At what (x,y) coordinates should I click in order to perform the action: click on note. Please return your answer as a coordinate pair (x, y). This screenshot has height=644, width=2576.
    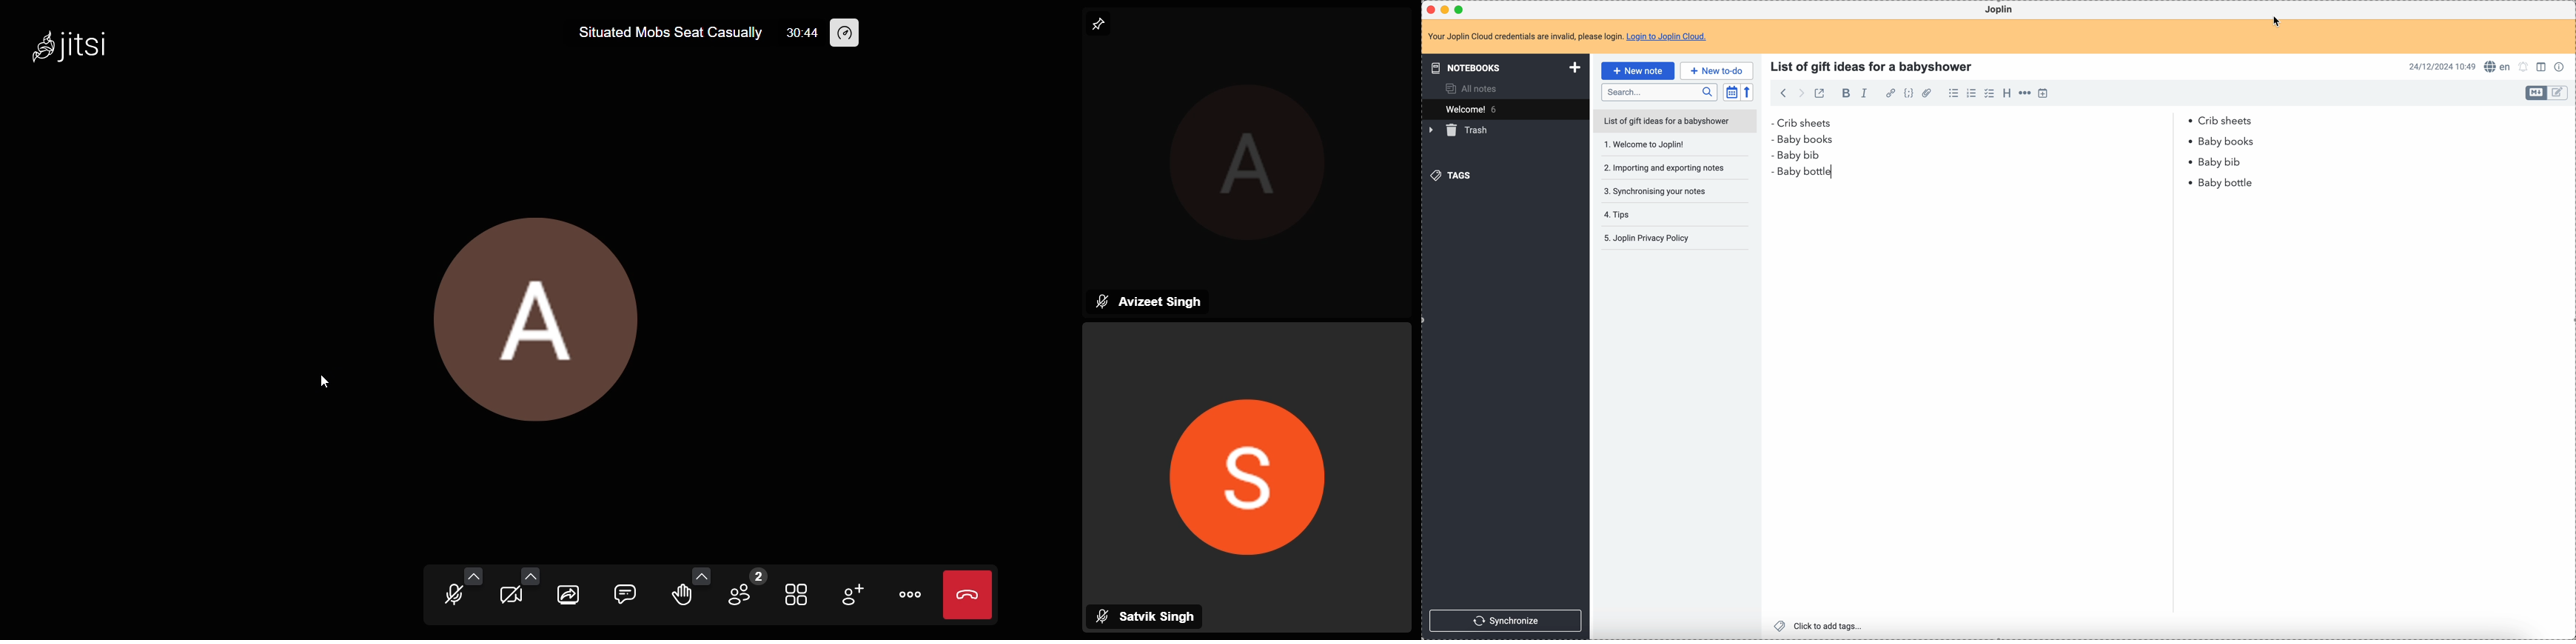
    Looking at the image, I should click on (1567, 36).